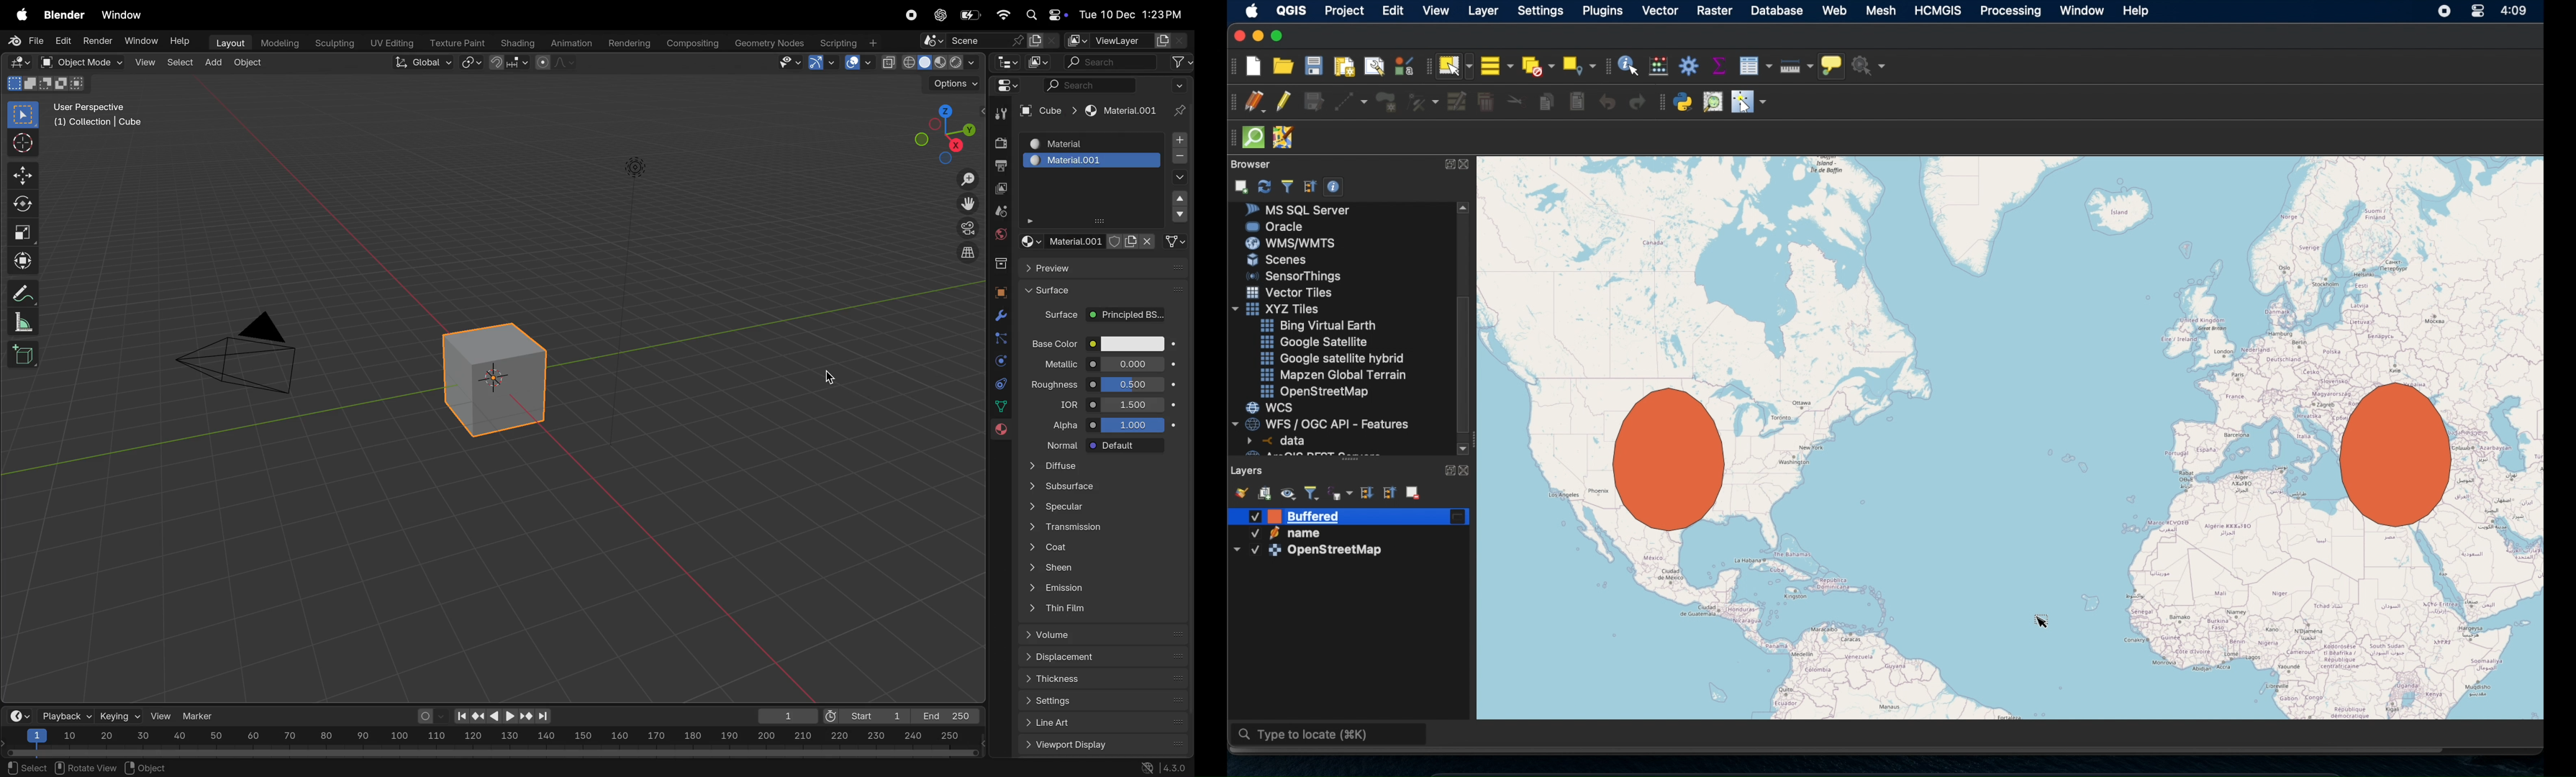 This screenshot has height=784, width=2576. I want to click on object, so click(248, 64).